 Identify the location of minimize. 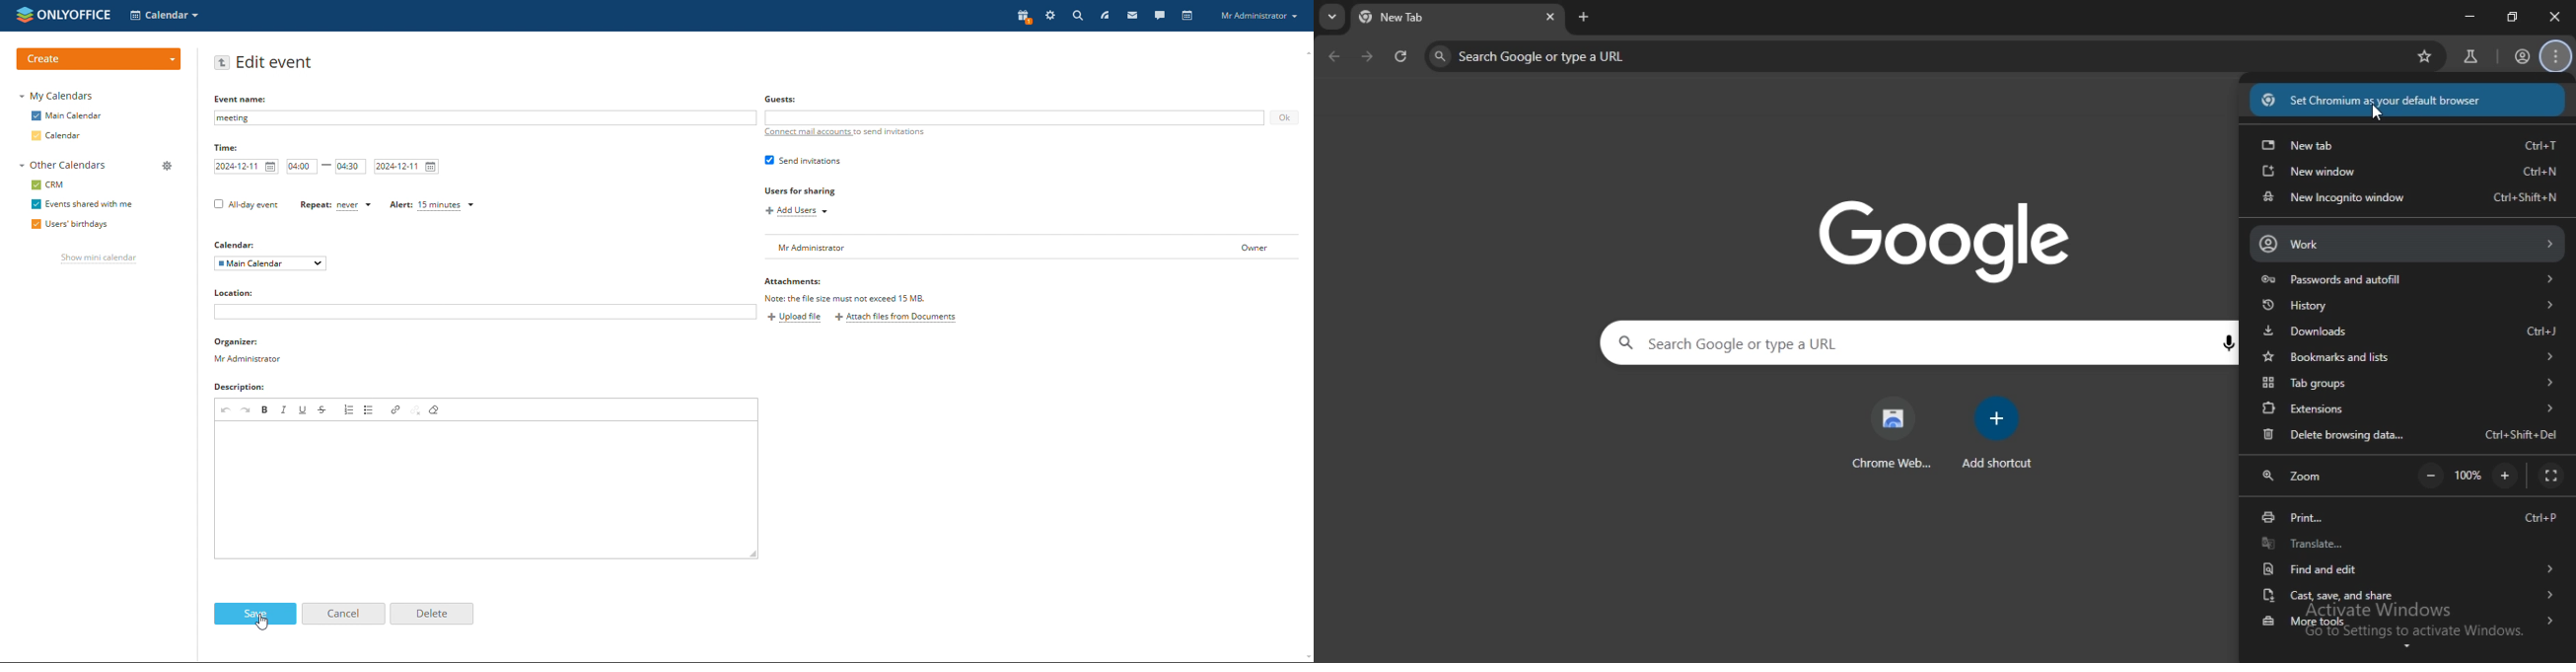
(2470, 16).